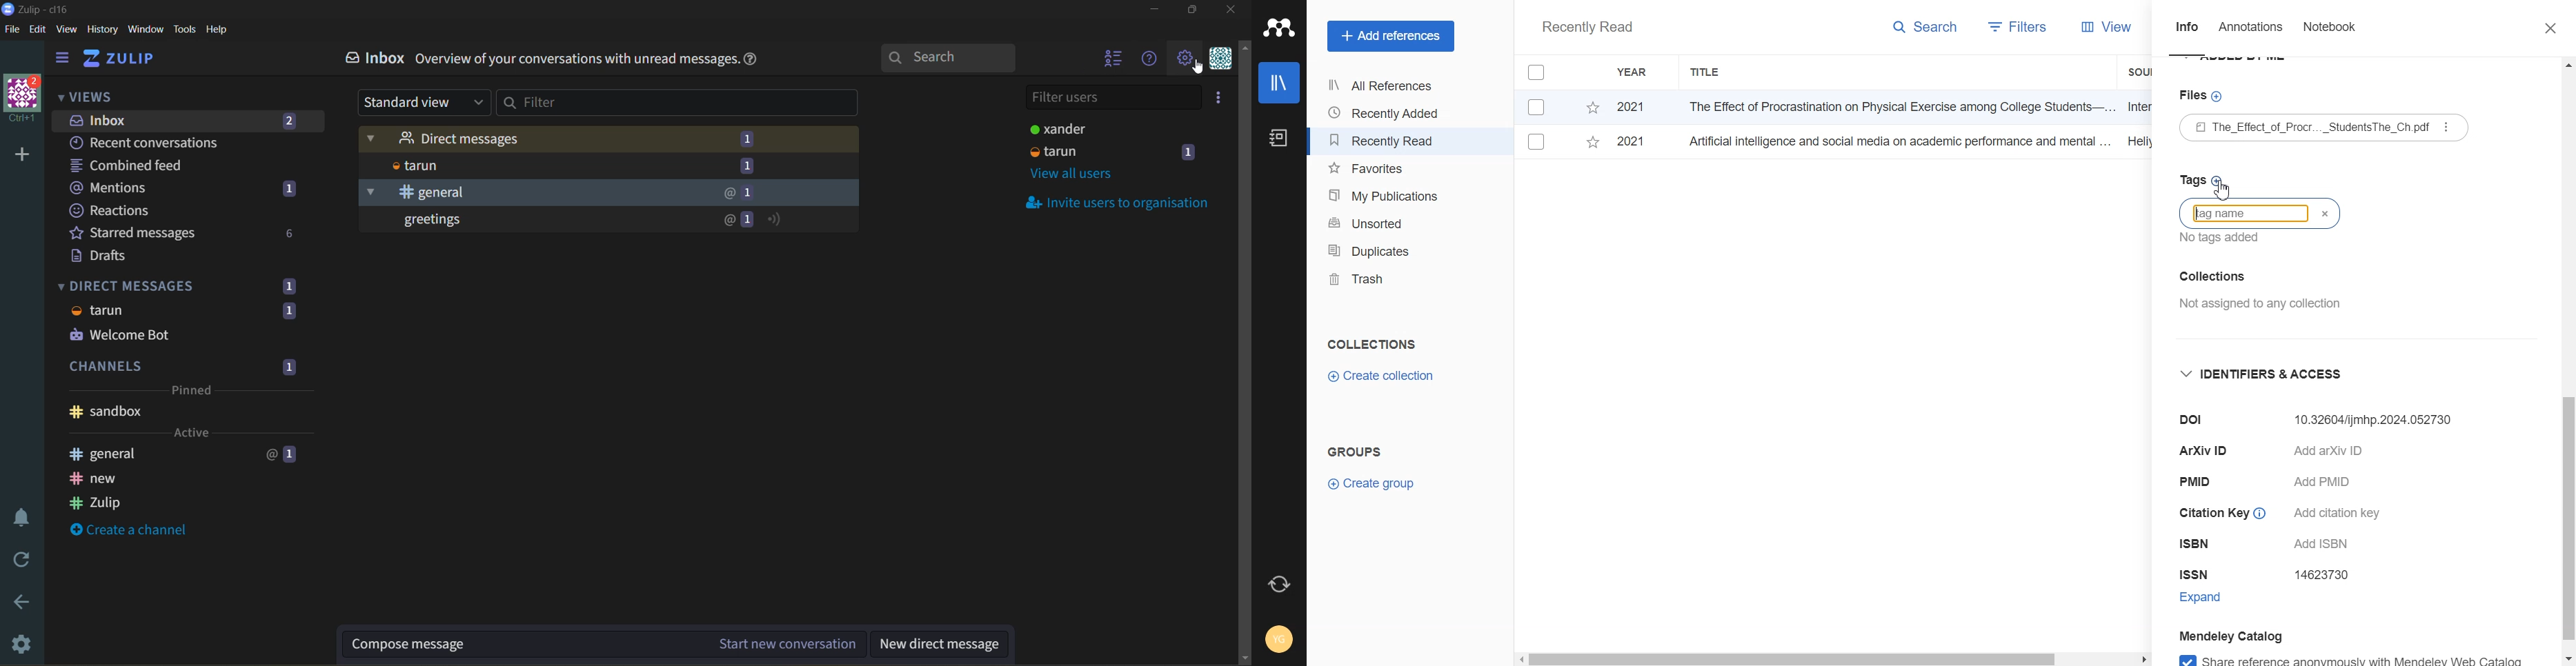  What do you see at coordinates (2286, 512) in the screenshot?
I see `Citation Key © Add citation key` at bounding box center [2286, 512].